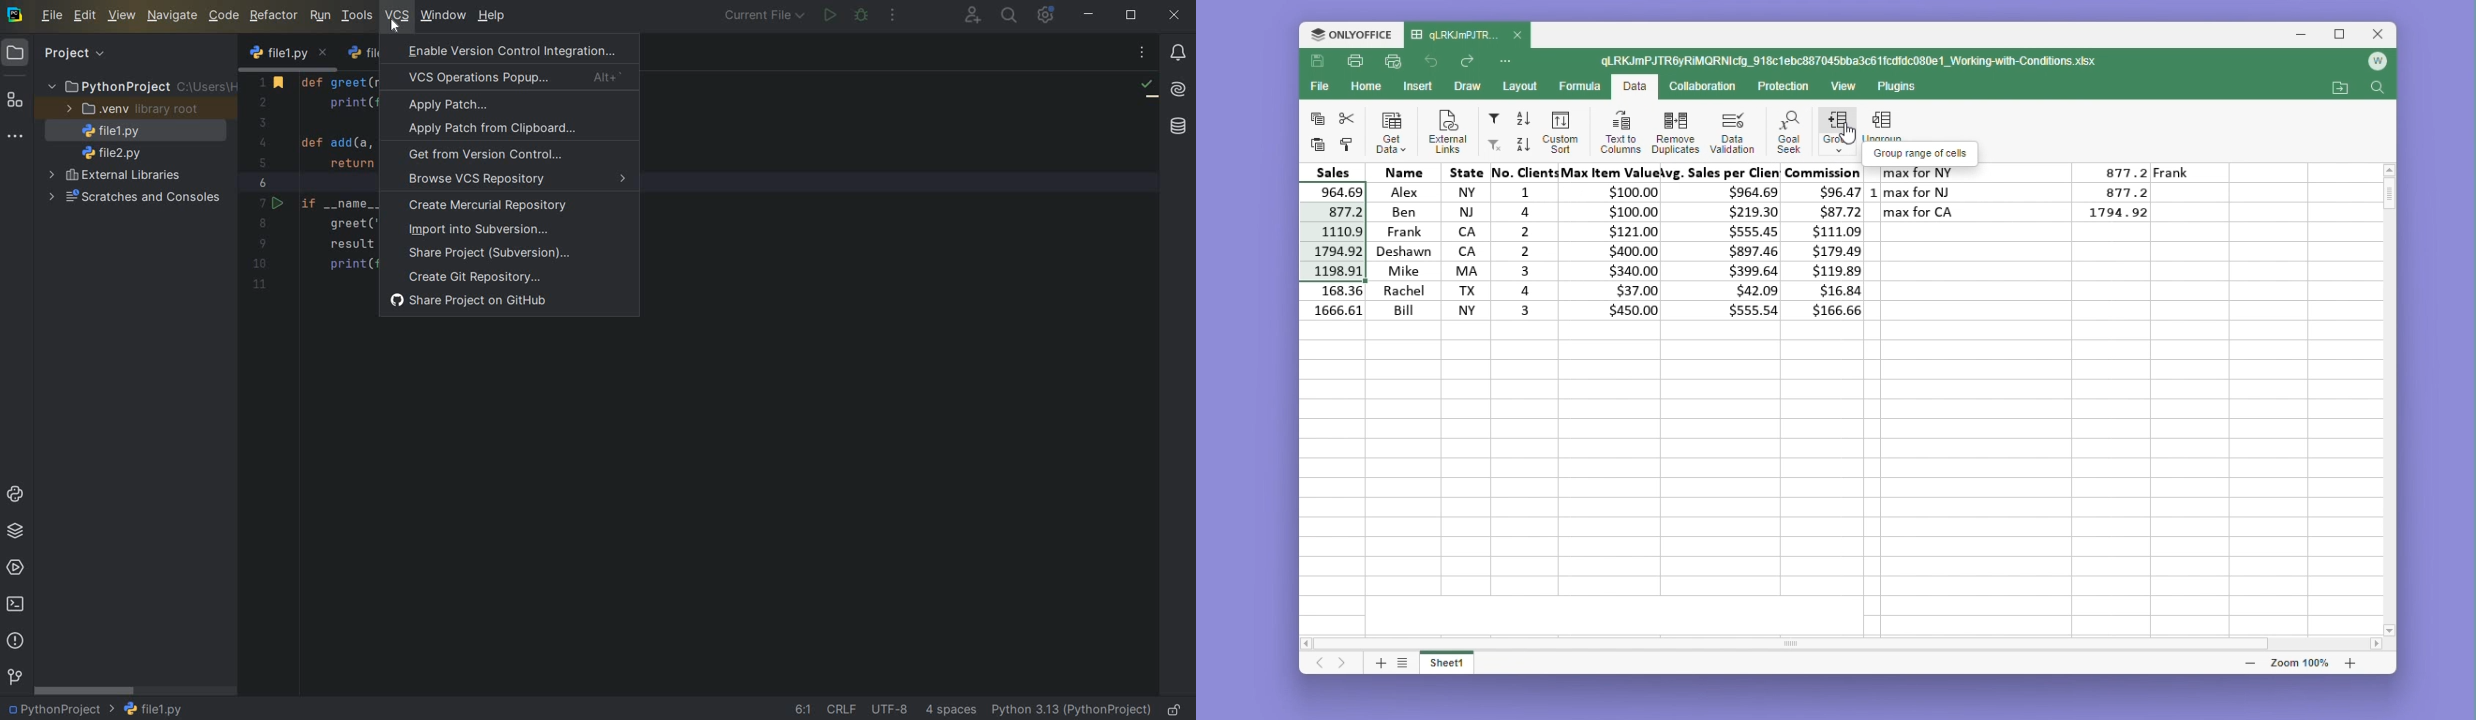 Image resolution: width=2492 pixels, height=728 pixels. I want to click on Collaboration, so click(1700, 85).